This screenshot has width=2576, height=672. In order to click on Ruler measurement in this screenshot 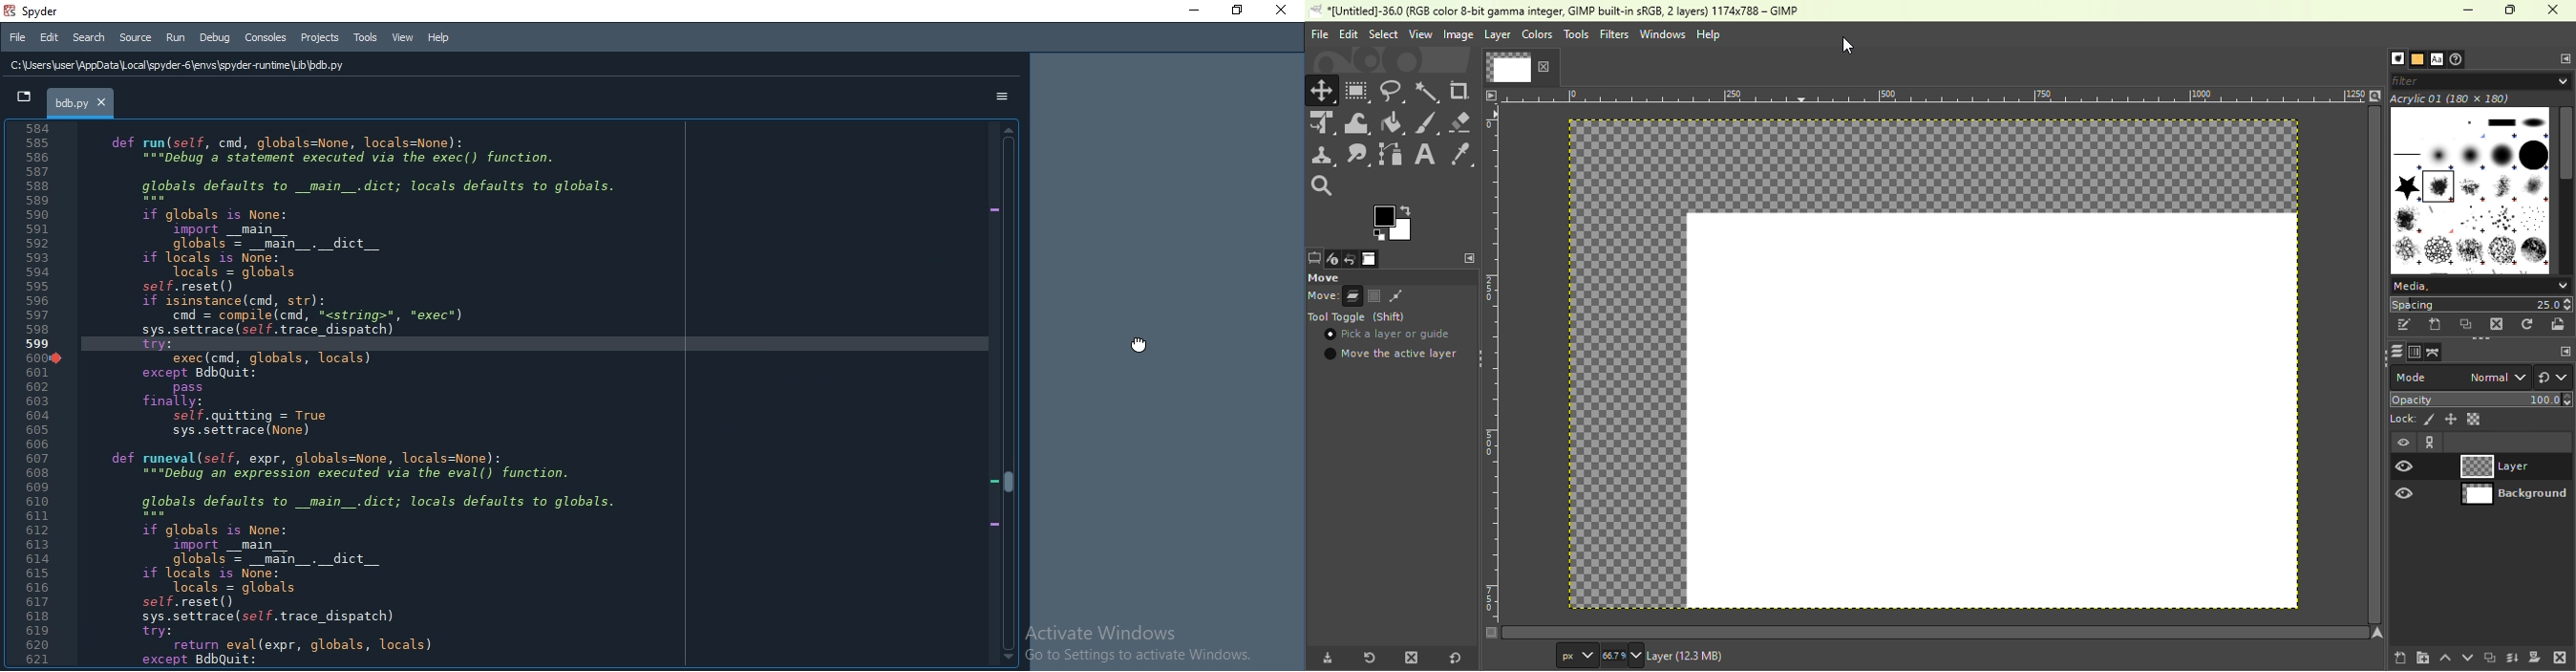, I will do `click(1577, 654)`.